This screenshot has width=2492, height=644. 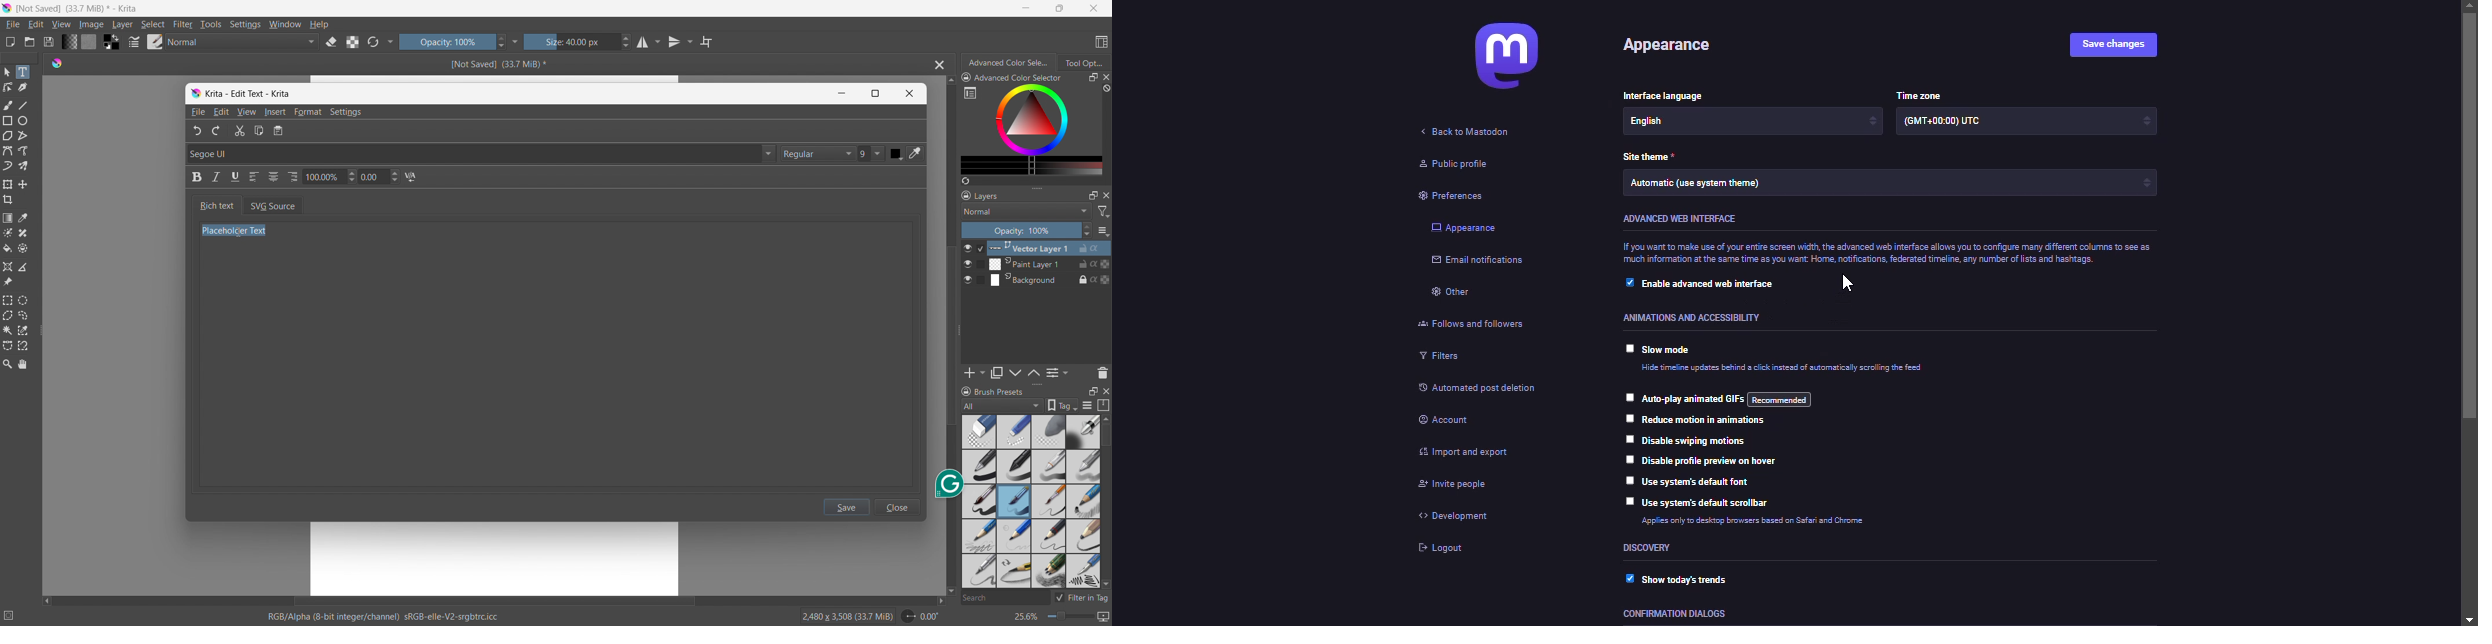 I want to click on import & export, so click(x=1459, y=455).